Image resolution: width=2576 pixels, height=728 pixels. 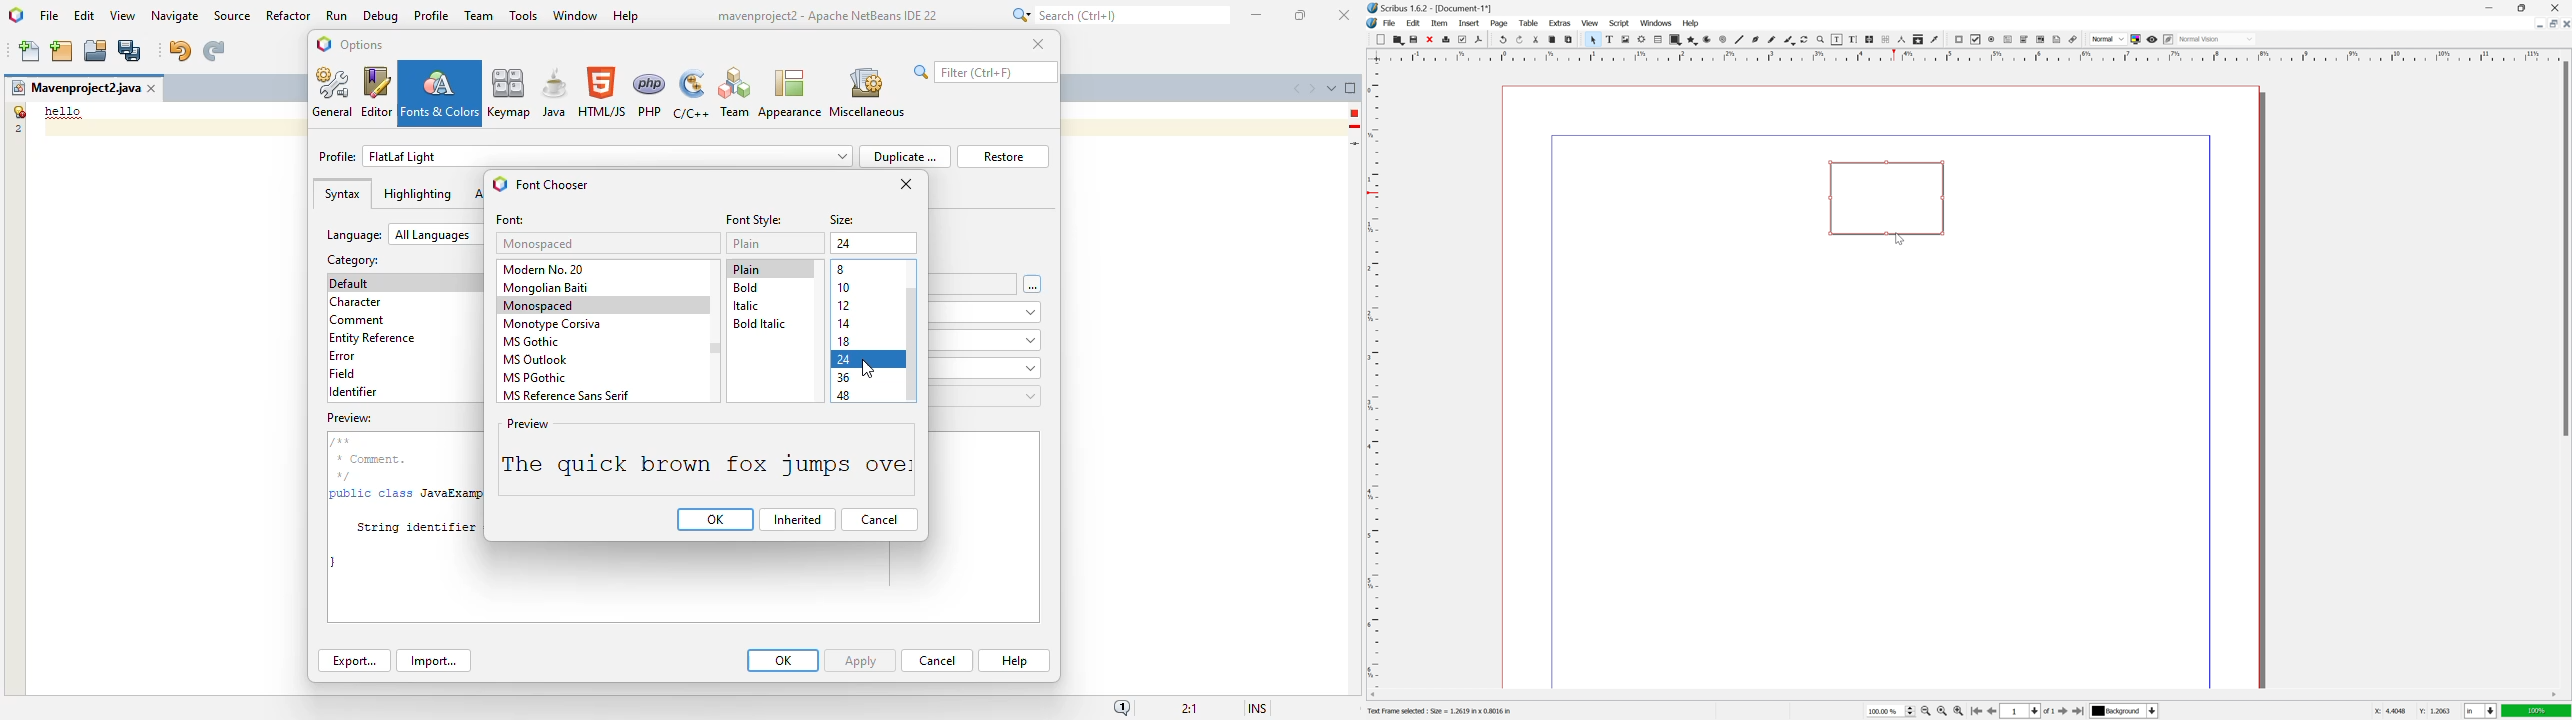 What do you see at coordinates (1470, 24) in the screenshot?
I see `insert` at bounding box center [1470, 24].